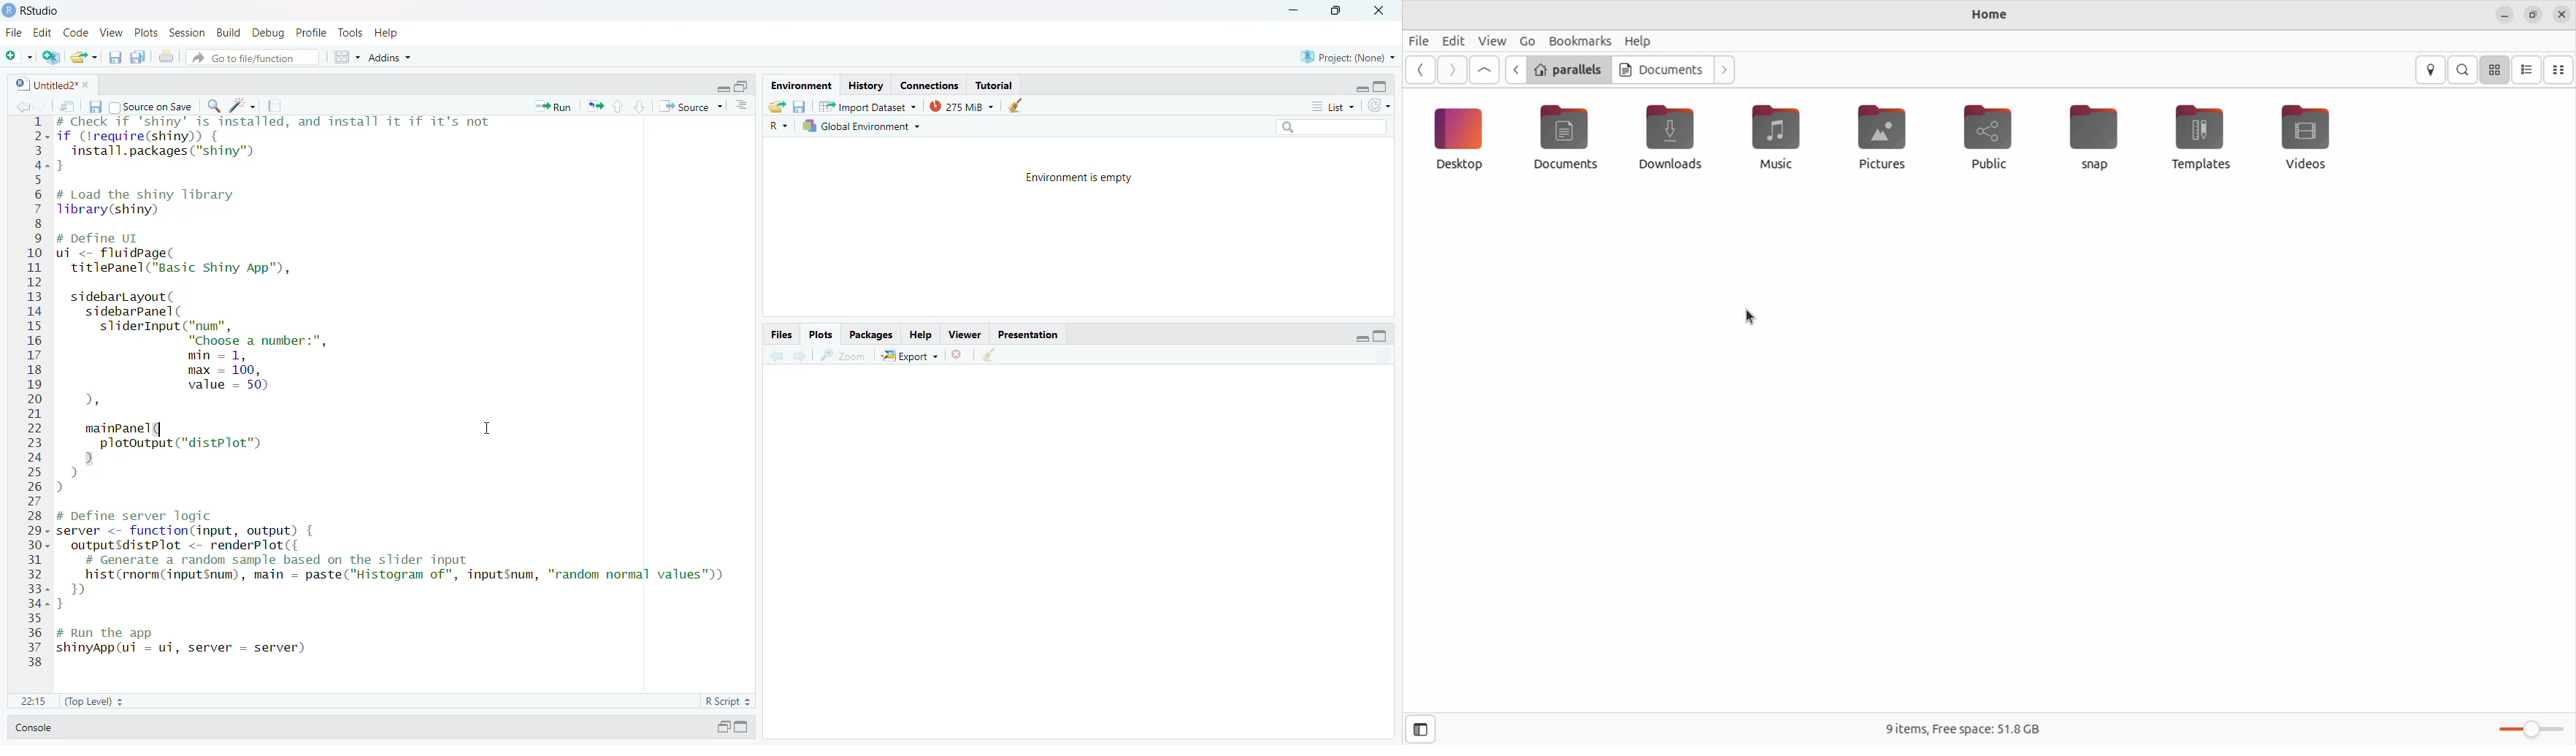  What do you see at coordinates (67, 107) in the screenshot?
I see `show in new window` at bounding box center [67, 107].